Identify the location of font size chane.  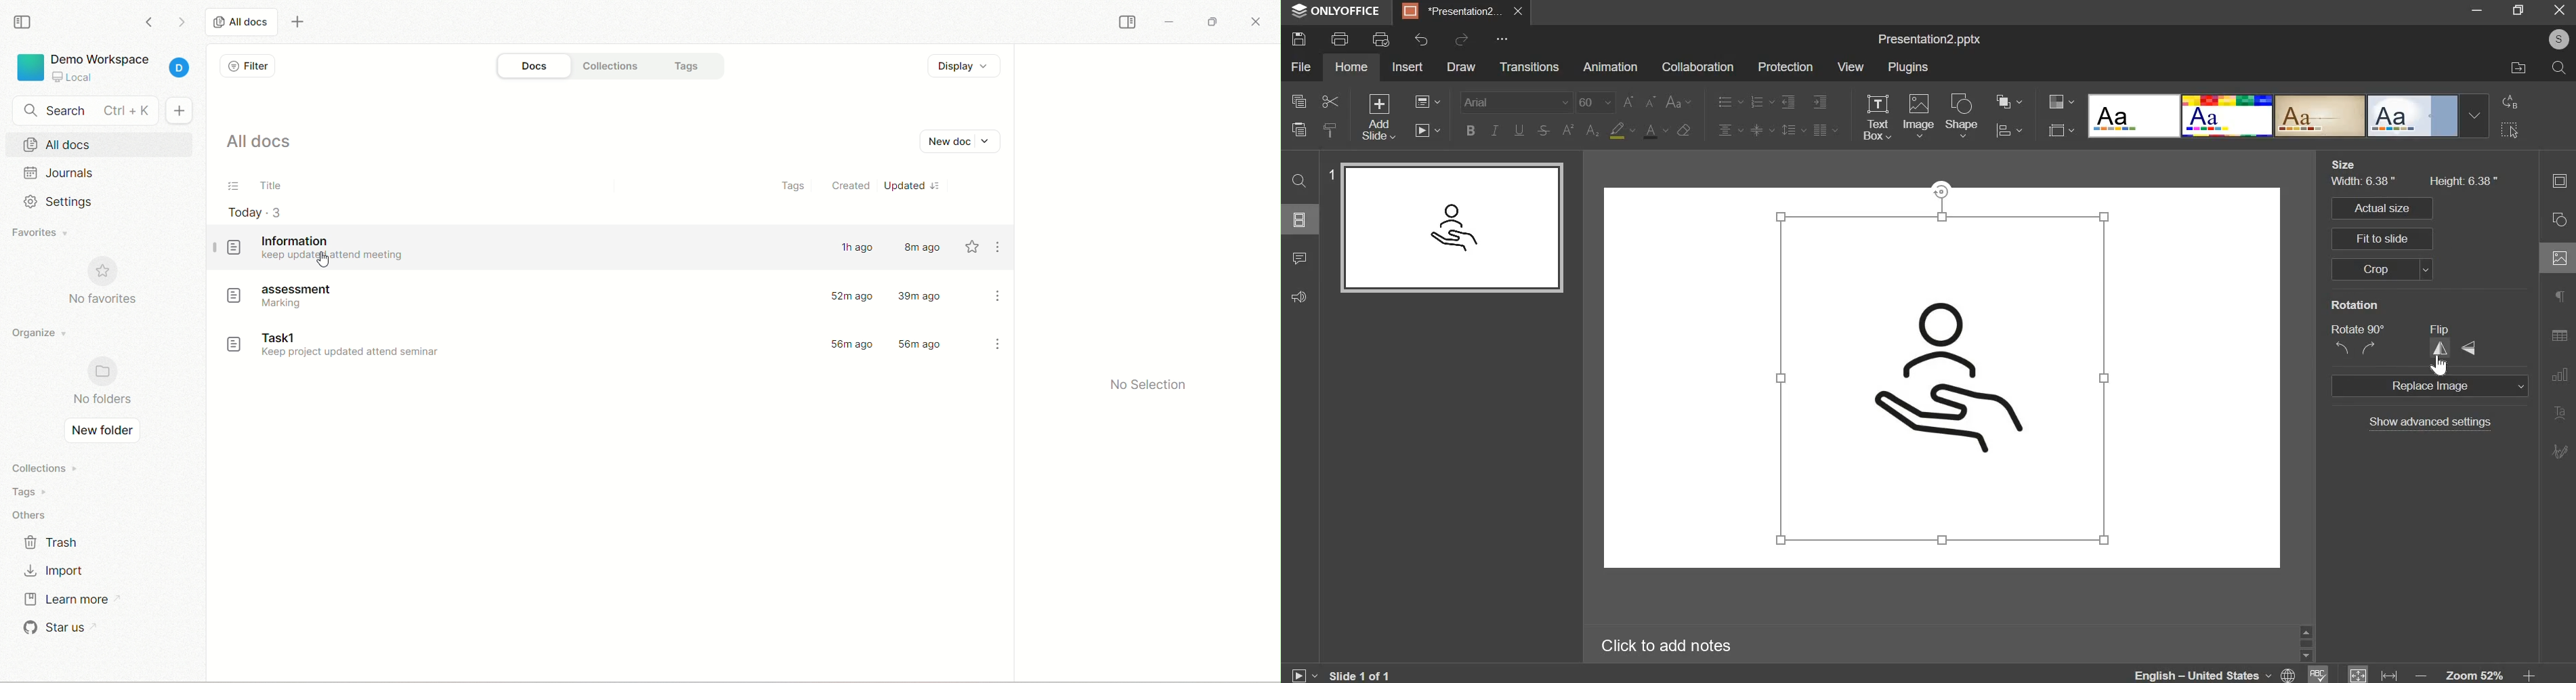
(1616, 102).